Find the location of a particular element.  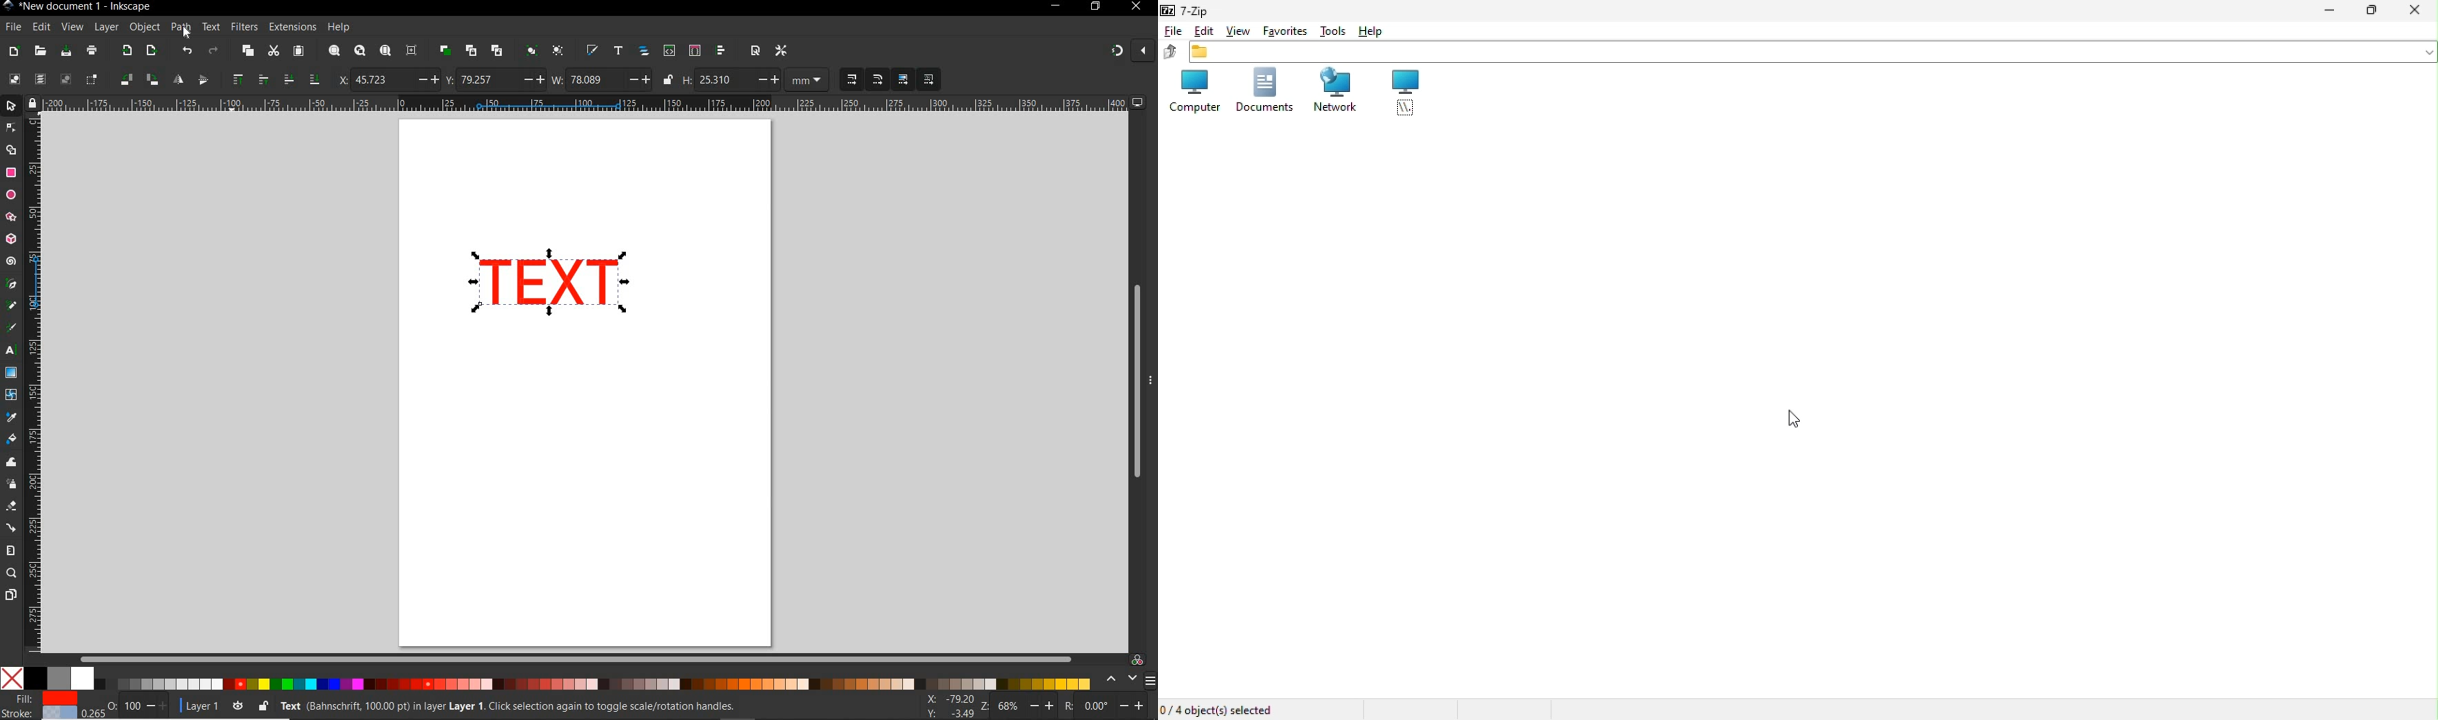

RECTANGLE TOOL is located at coordinates (12, 173).